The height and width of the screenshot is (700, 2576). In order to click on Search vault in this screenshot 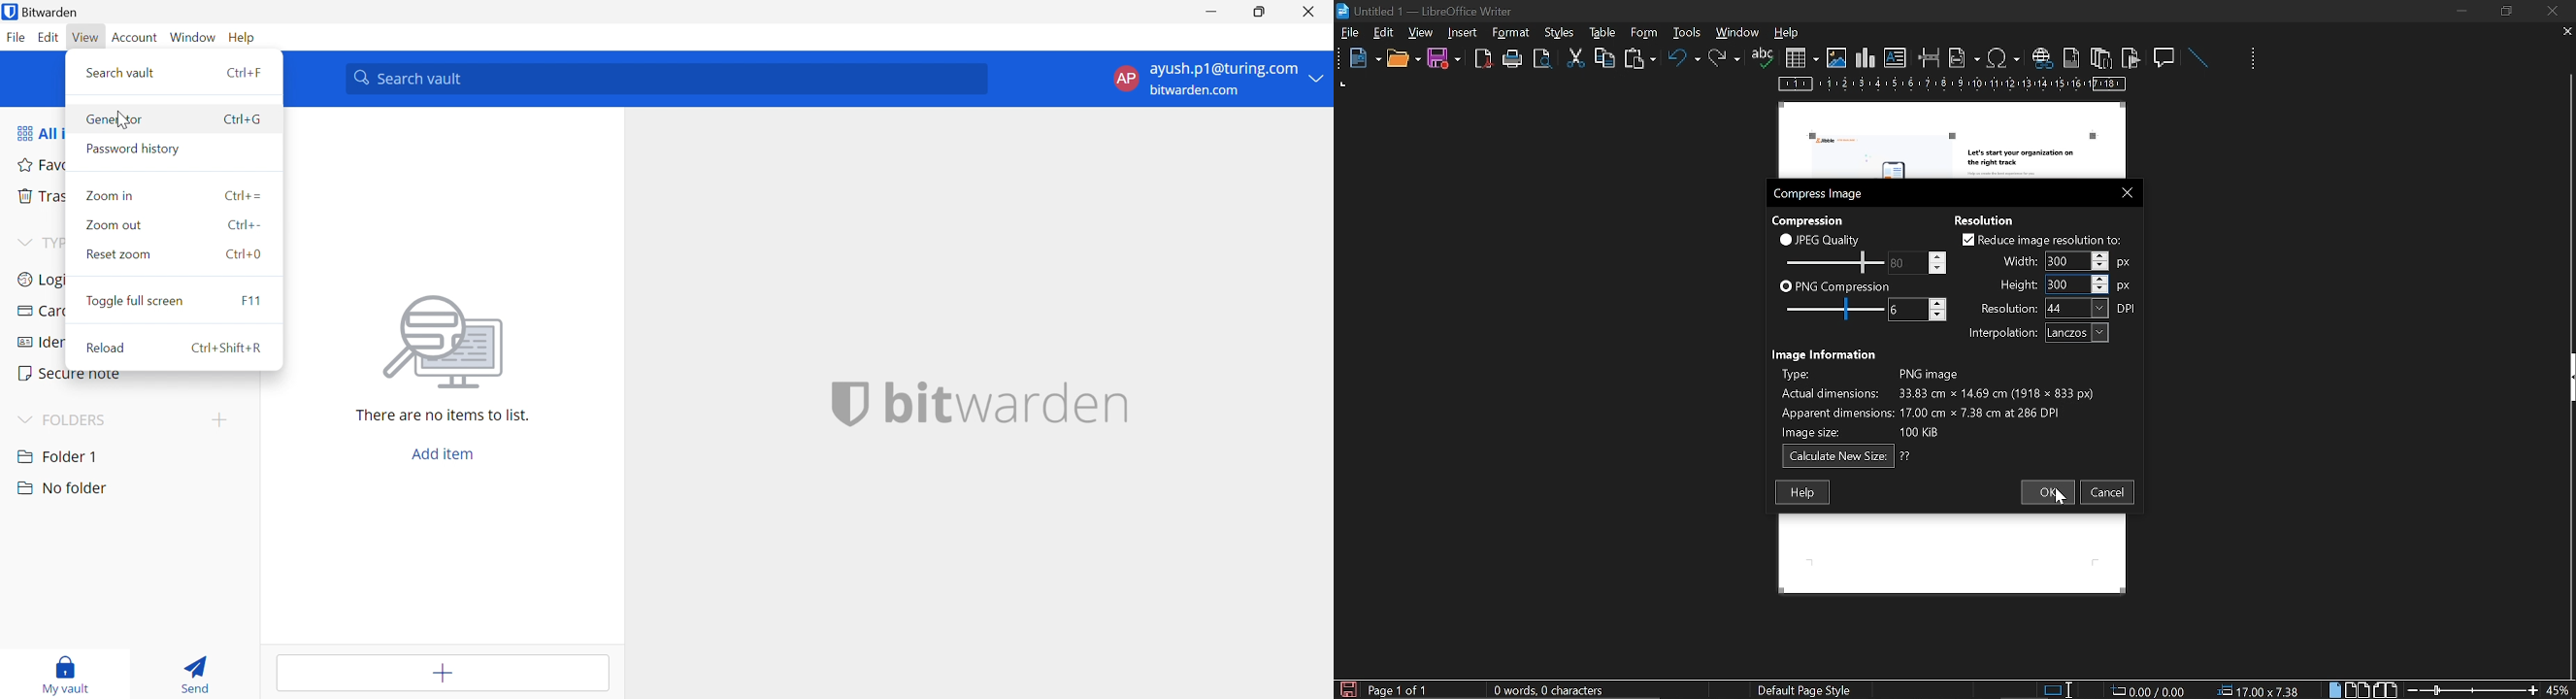, I will do `click(122, 73)`.